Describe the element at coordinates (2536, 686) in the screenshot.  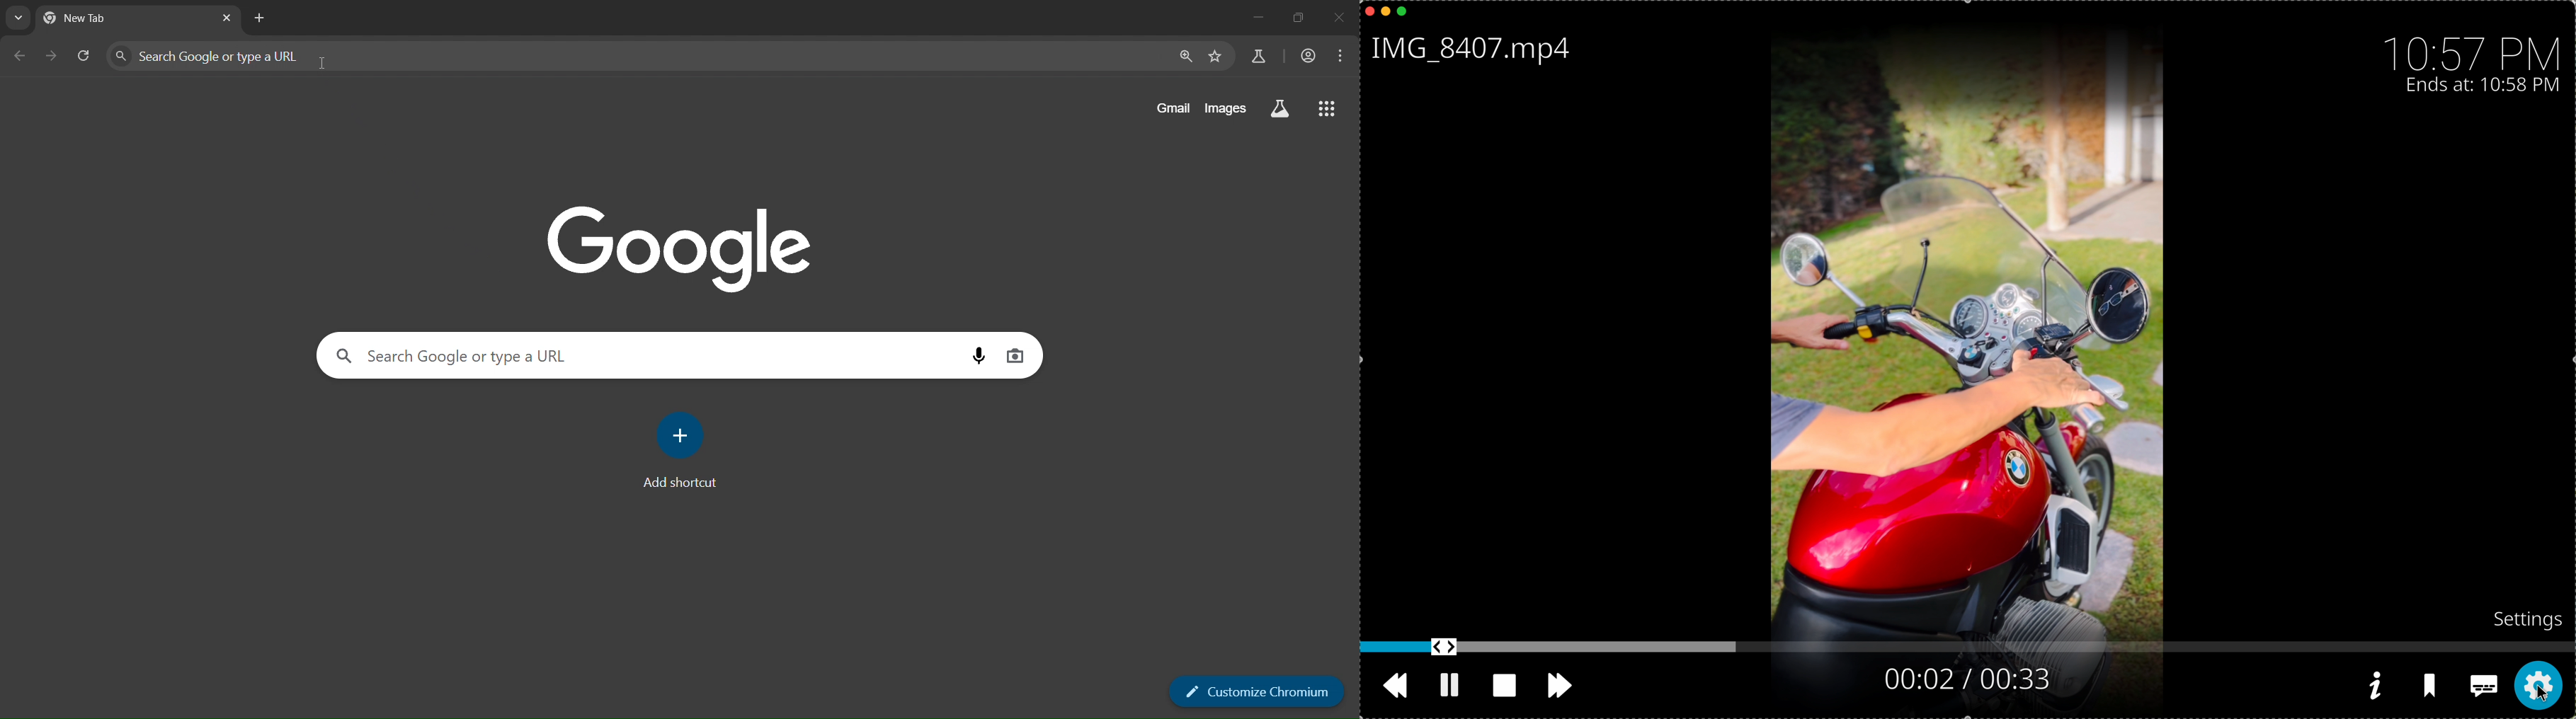
I see `click on settings` at that location.